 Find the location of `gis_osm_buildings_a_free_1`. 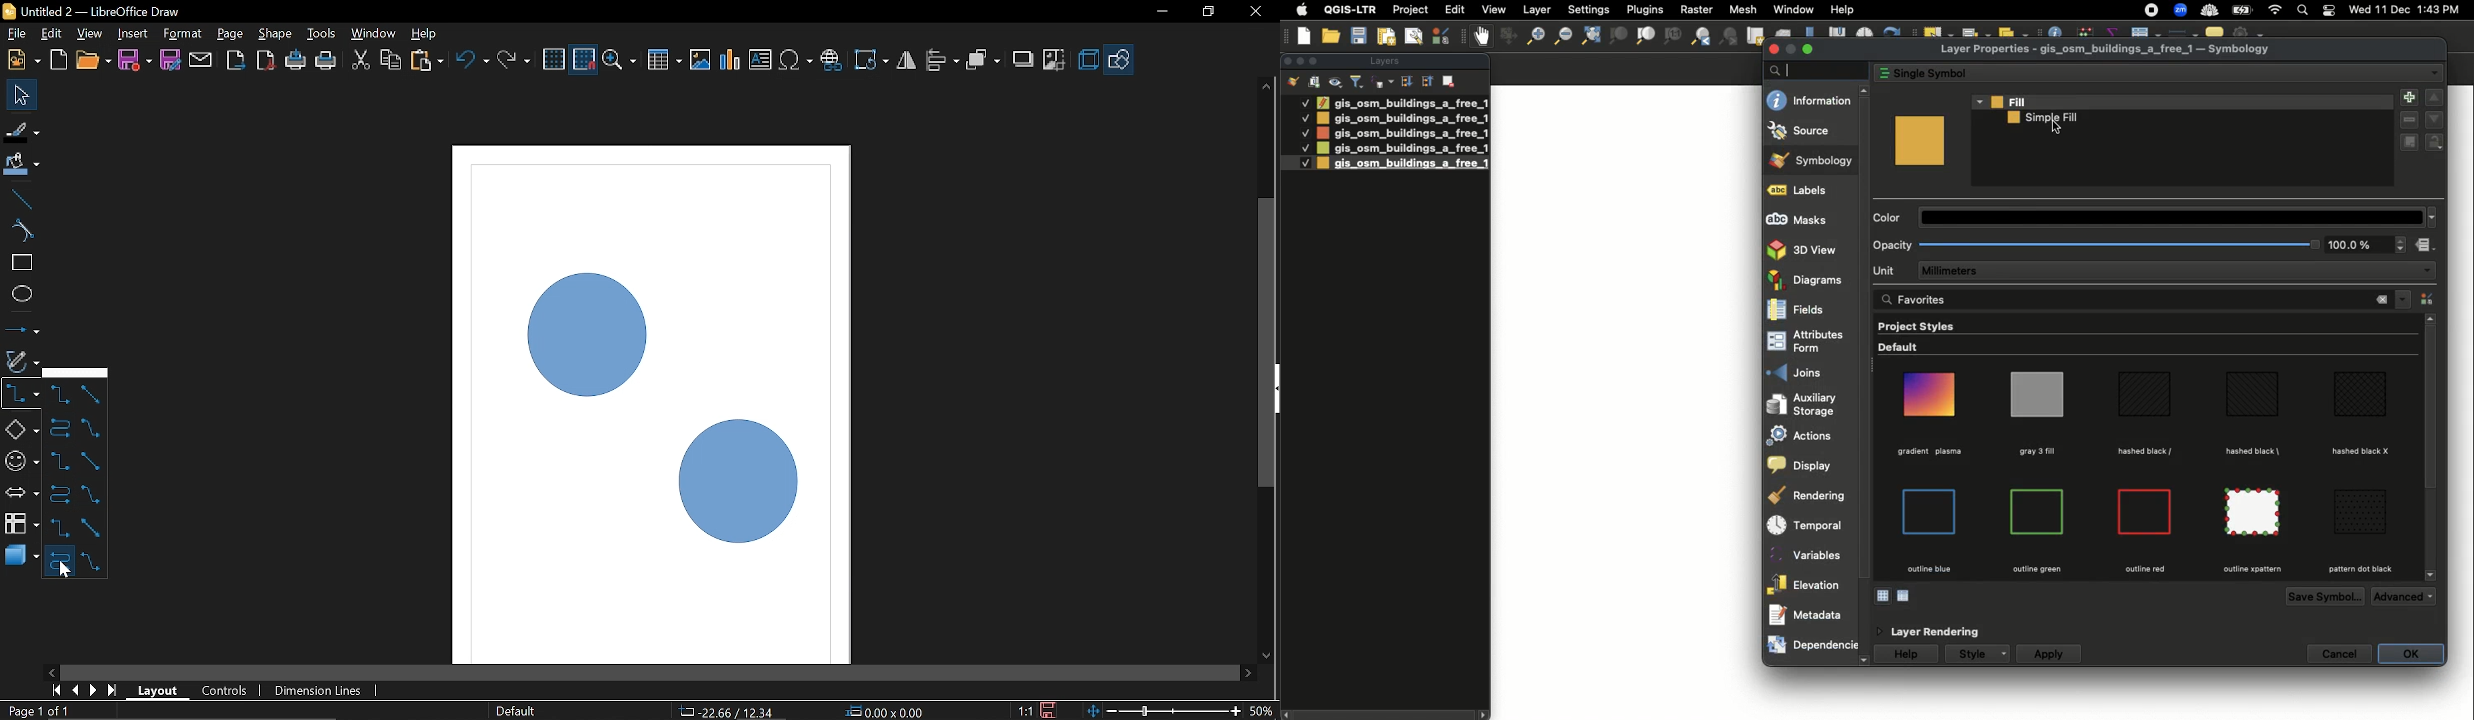

gis_osm_buildings_a_free_1 is located at coordinates (1401, 148).